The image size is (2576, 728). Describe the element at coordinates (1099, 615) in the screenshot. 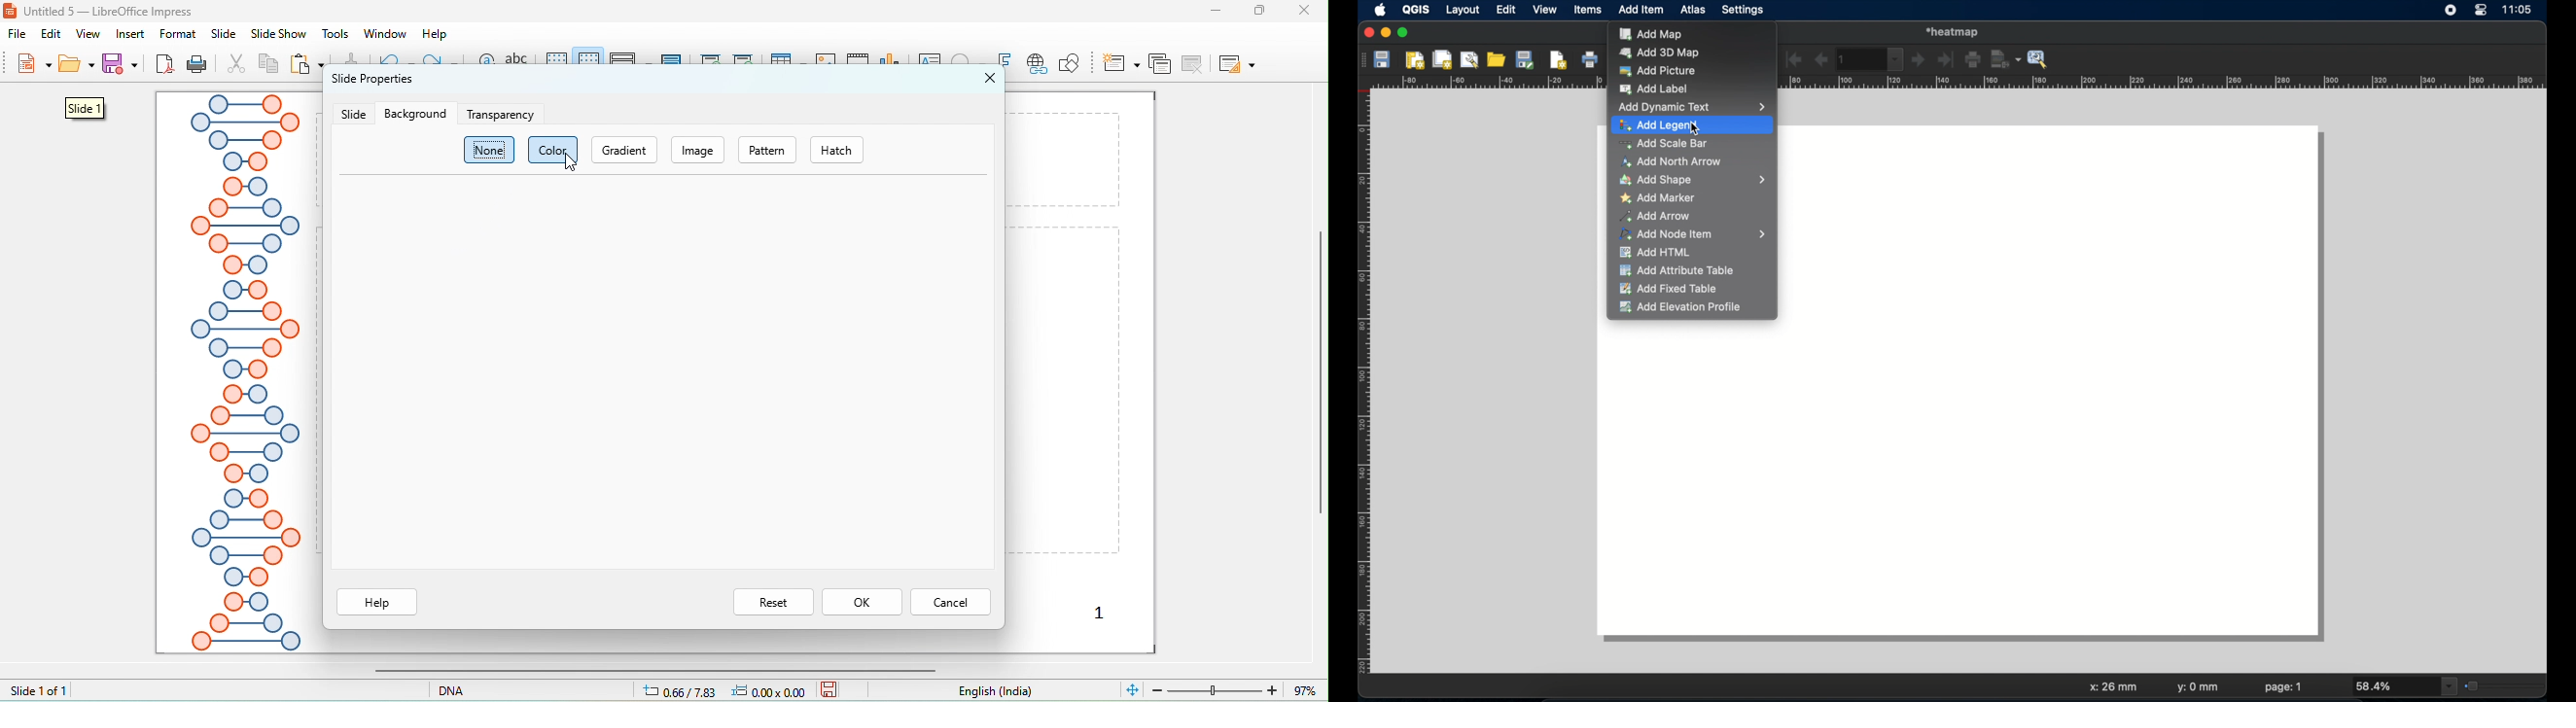

I see `1` at that location.